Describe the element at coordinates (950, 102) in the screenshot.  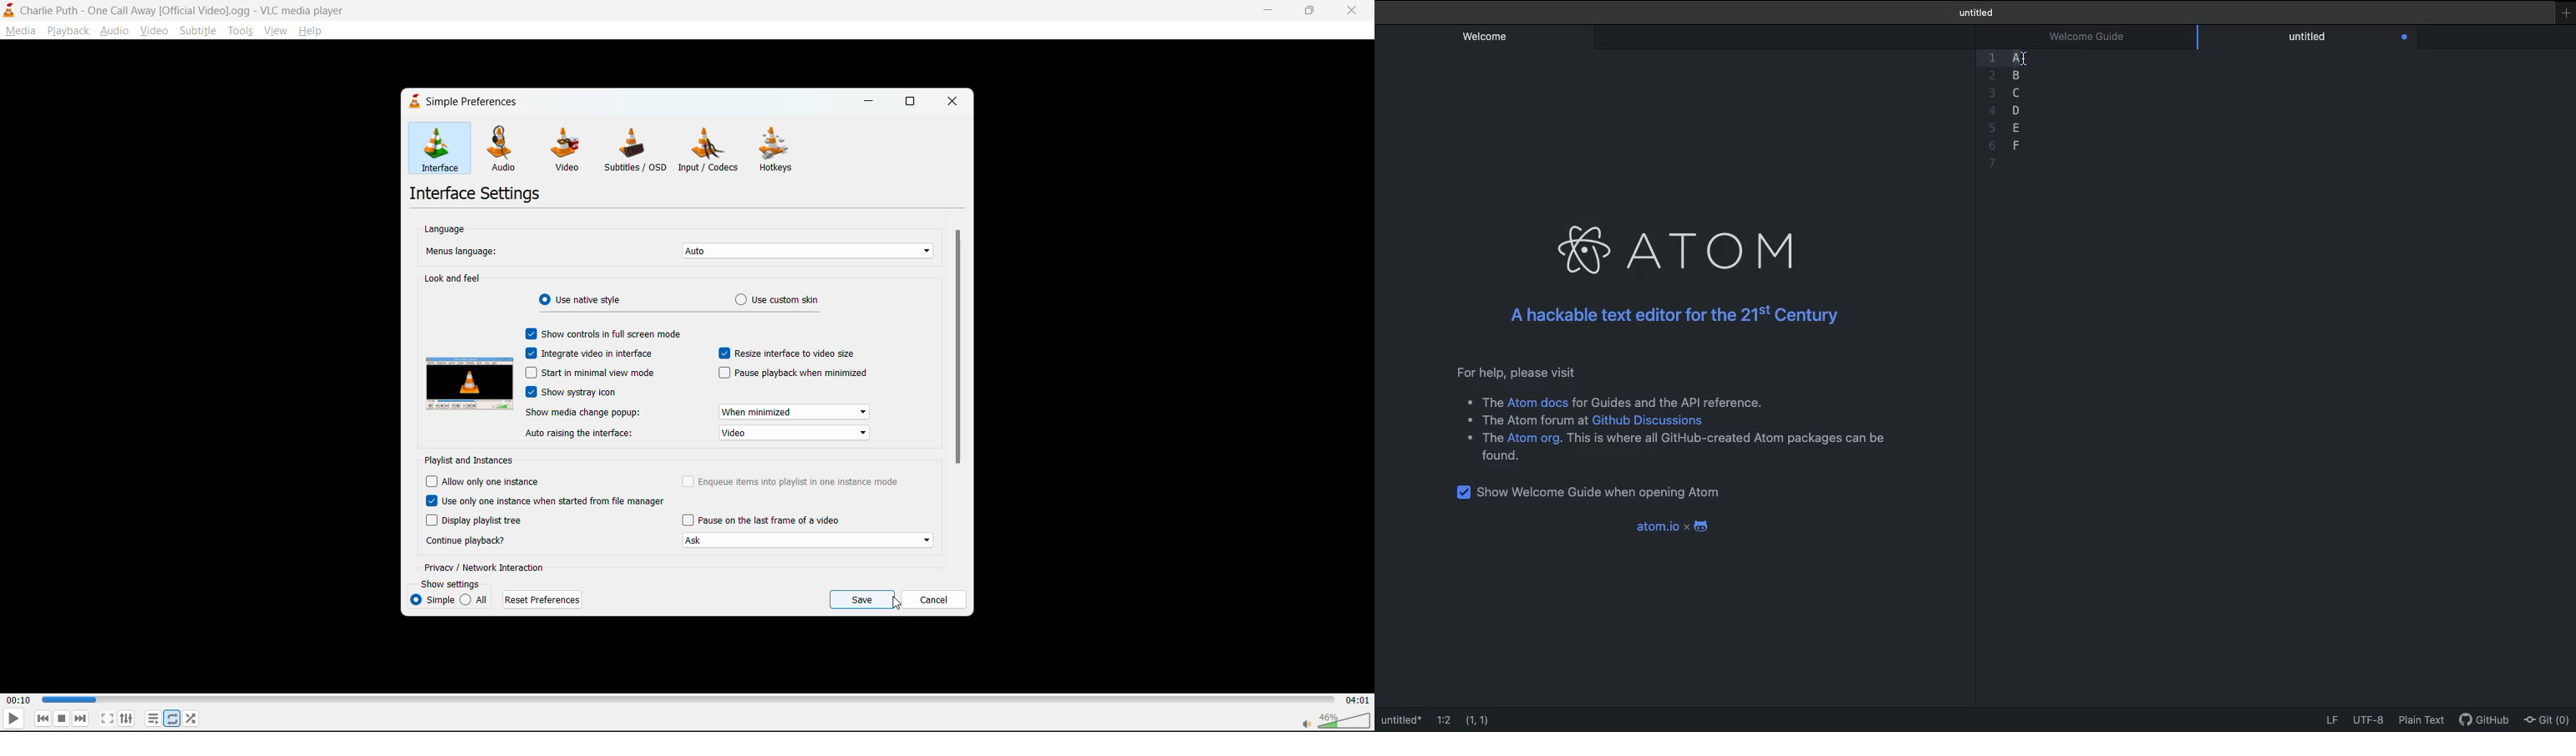
I see `close` at that location.